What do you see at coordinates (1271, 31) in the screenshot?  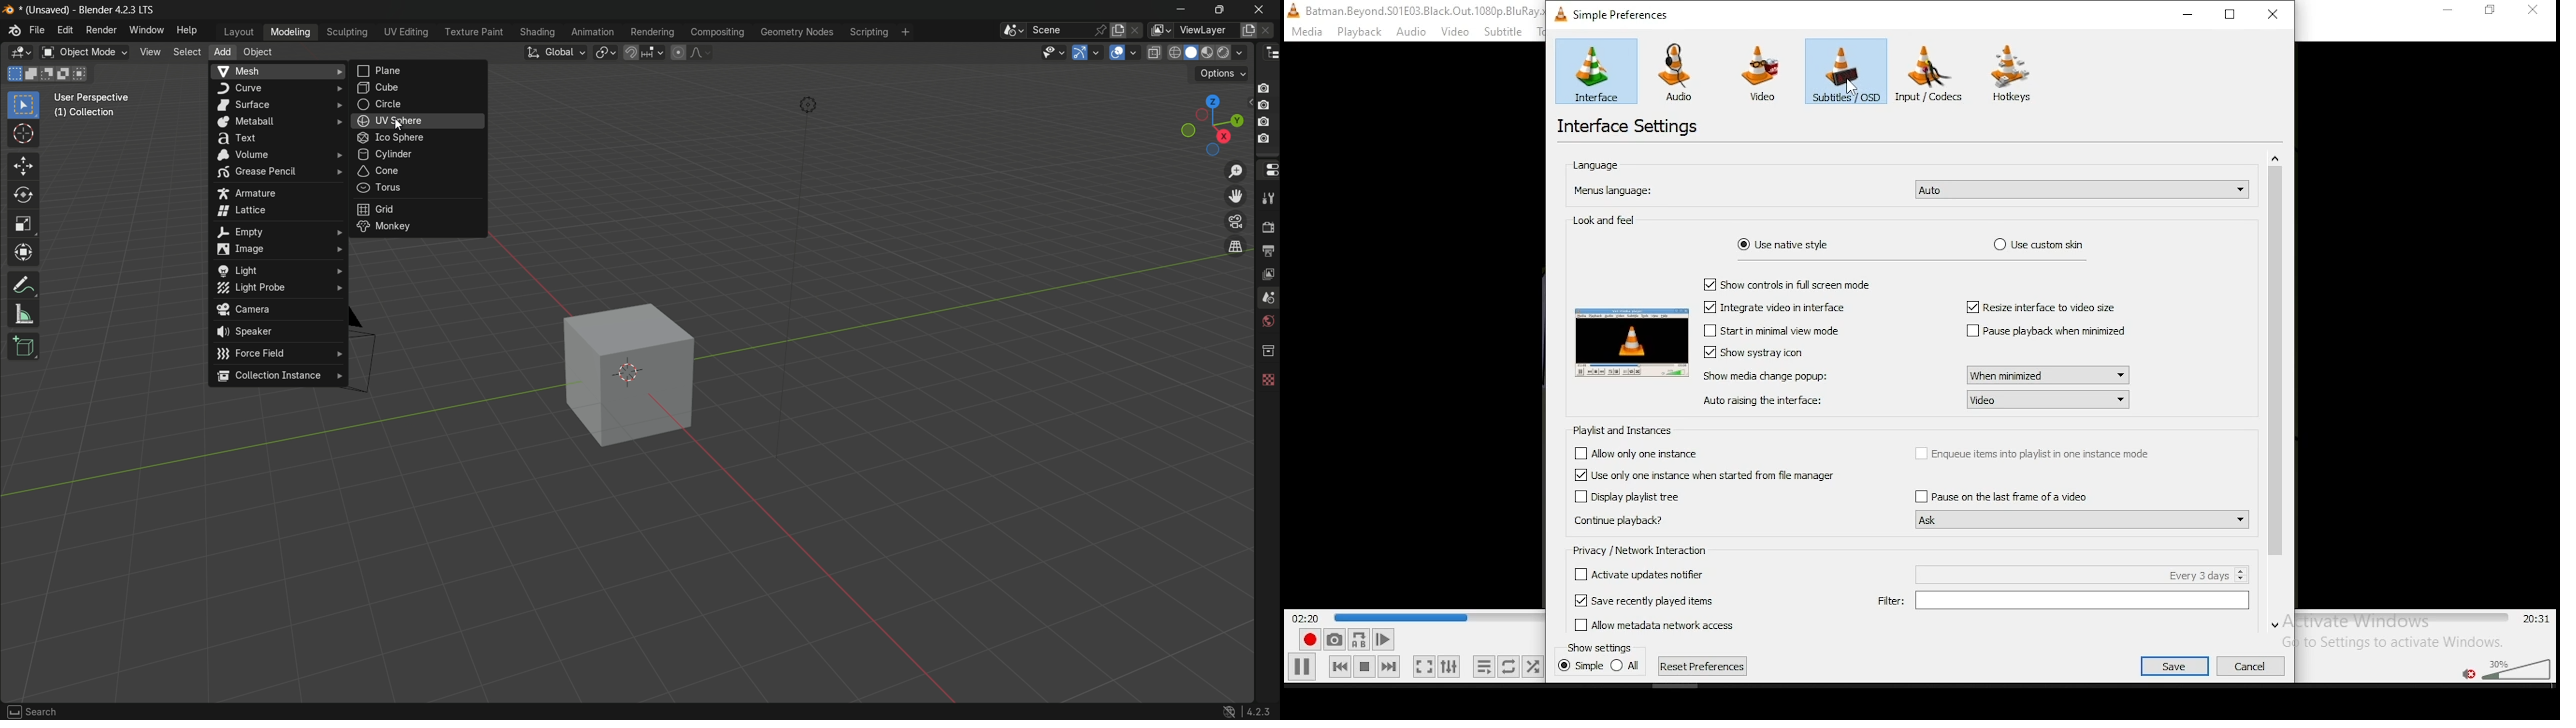 I see `remove layer` at bounding box center [1271, 31].